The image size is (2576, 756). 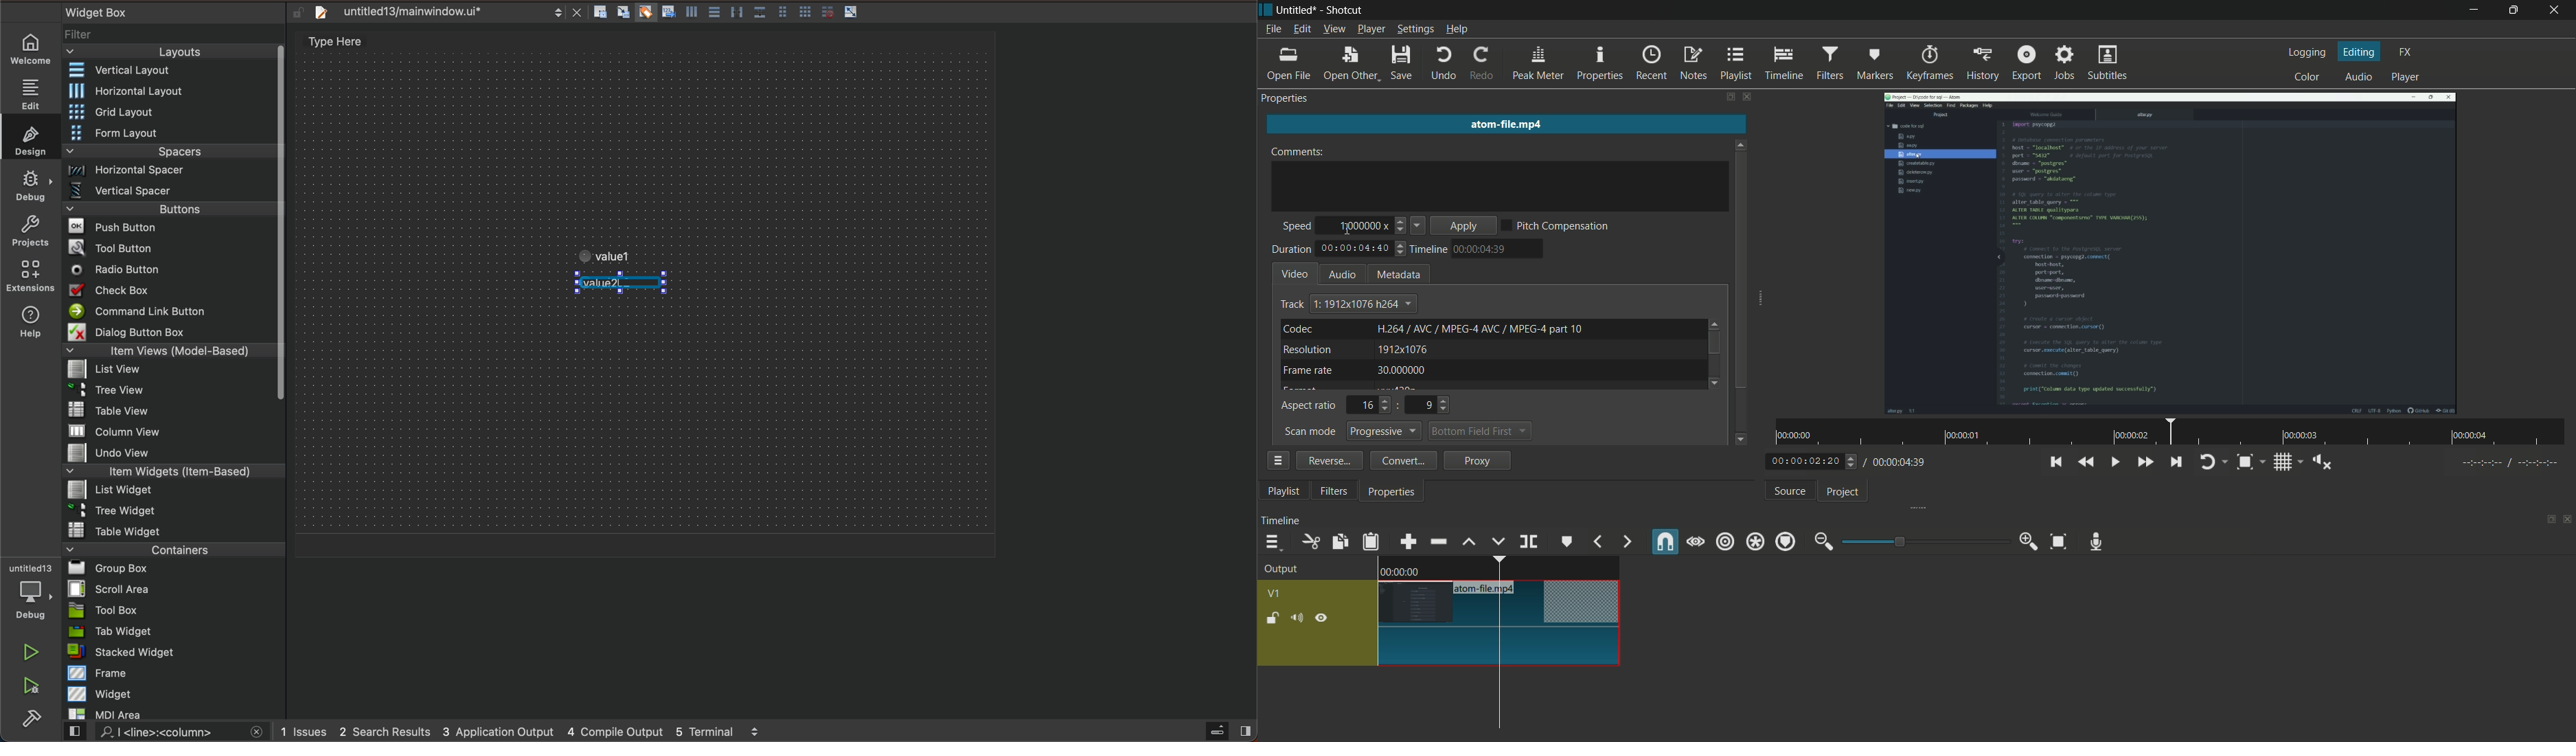 I want to click on recent, so click(x=1650, y=64).